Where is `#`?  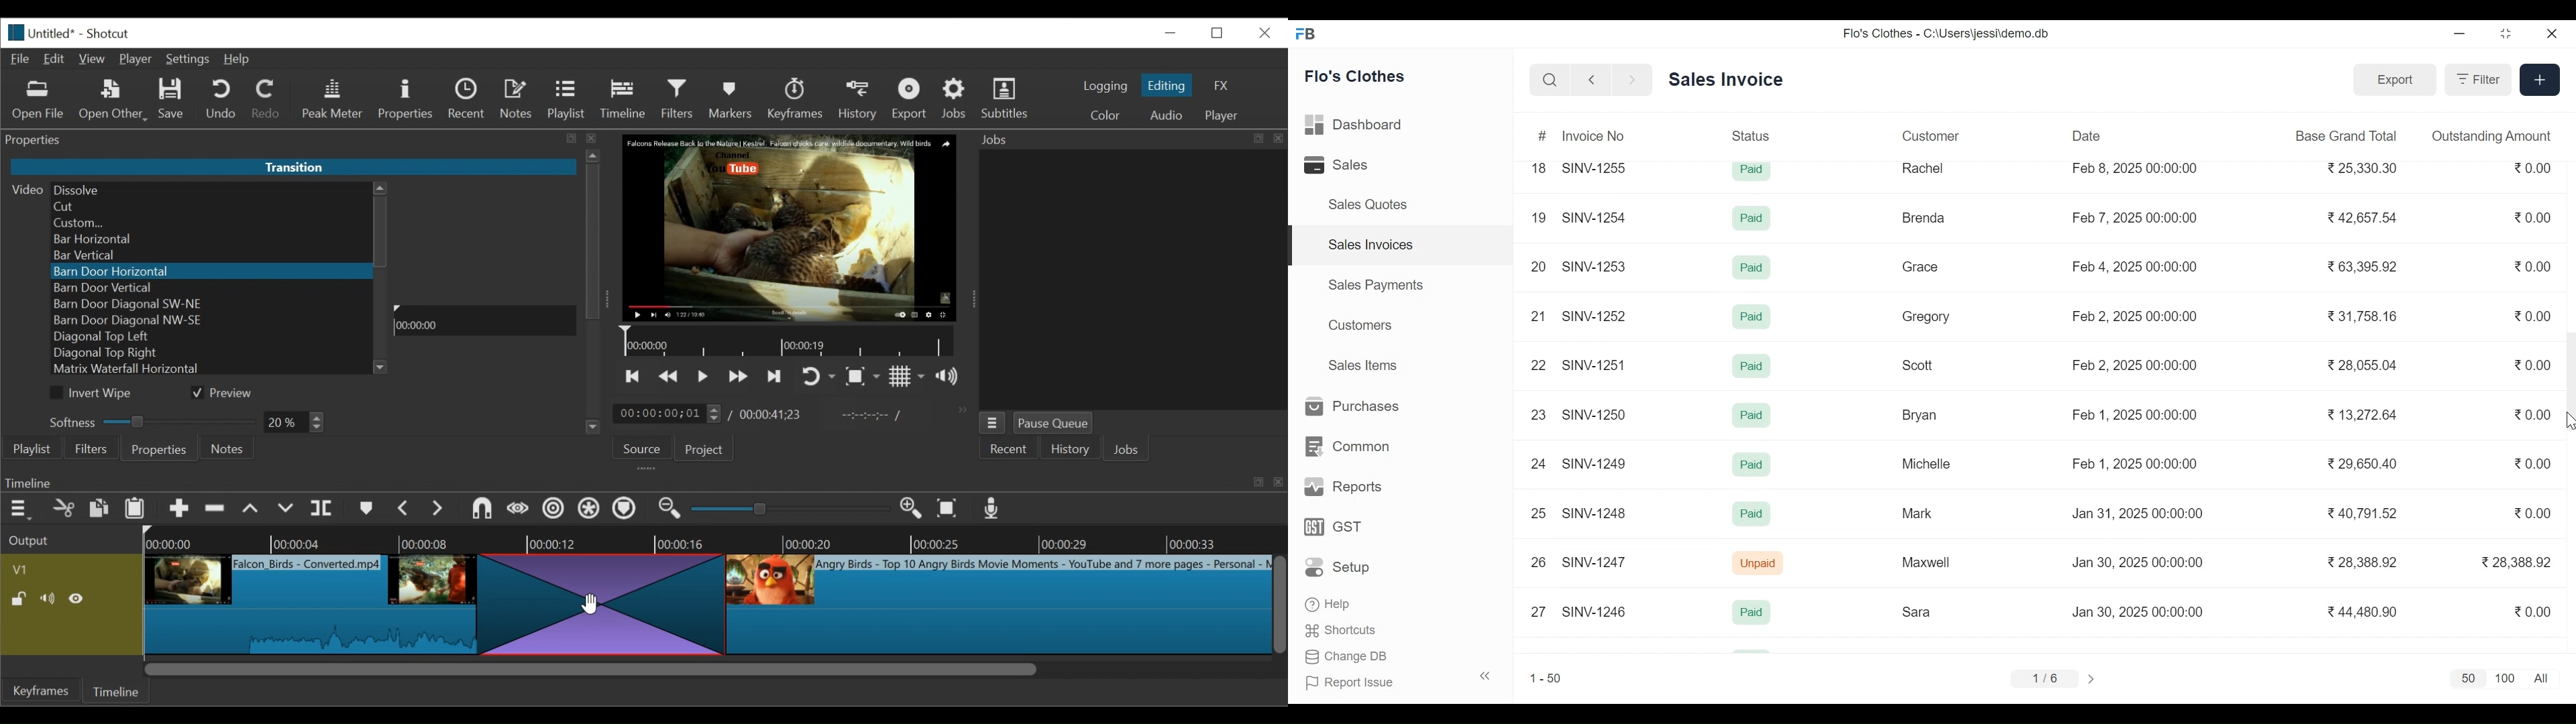 # is located at coordinates (1544, 137).